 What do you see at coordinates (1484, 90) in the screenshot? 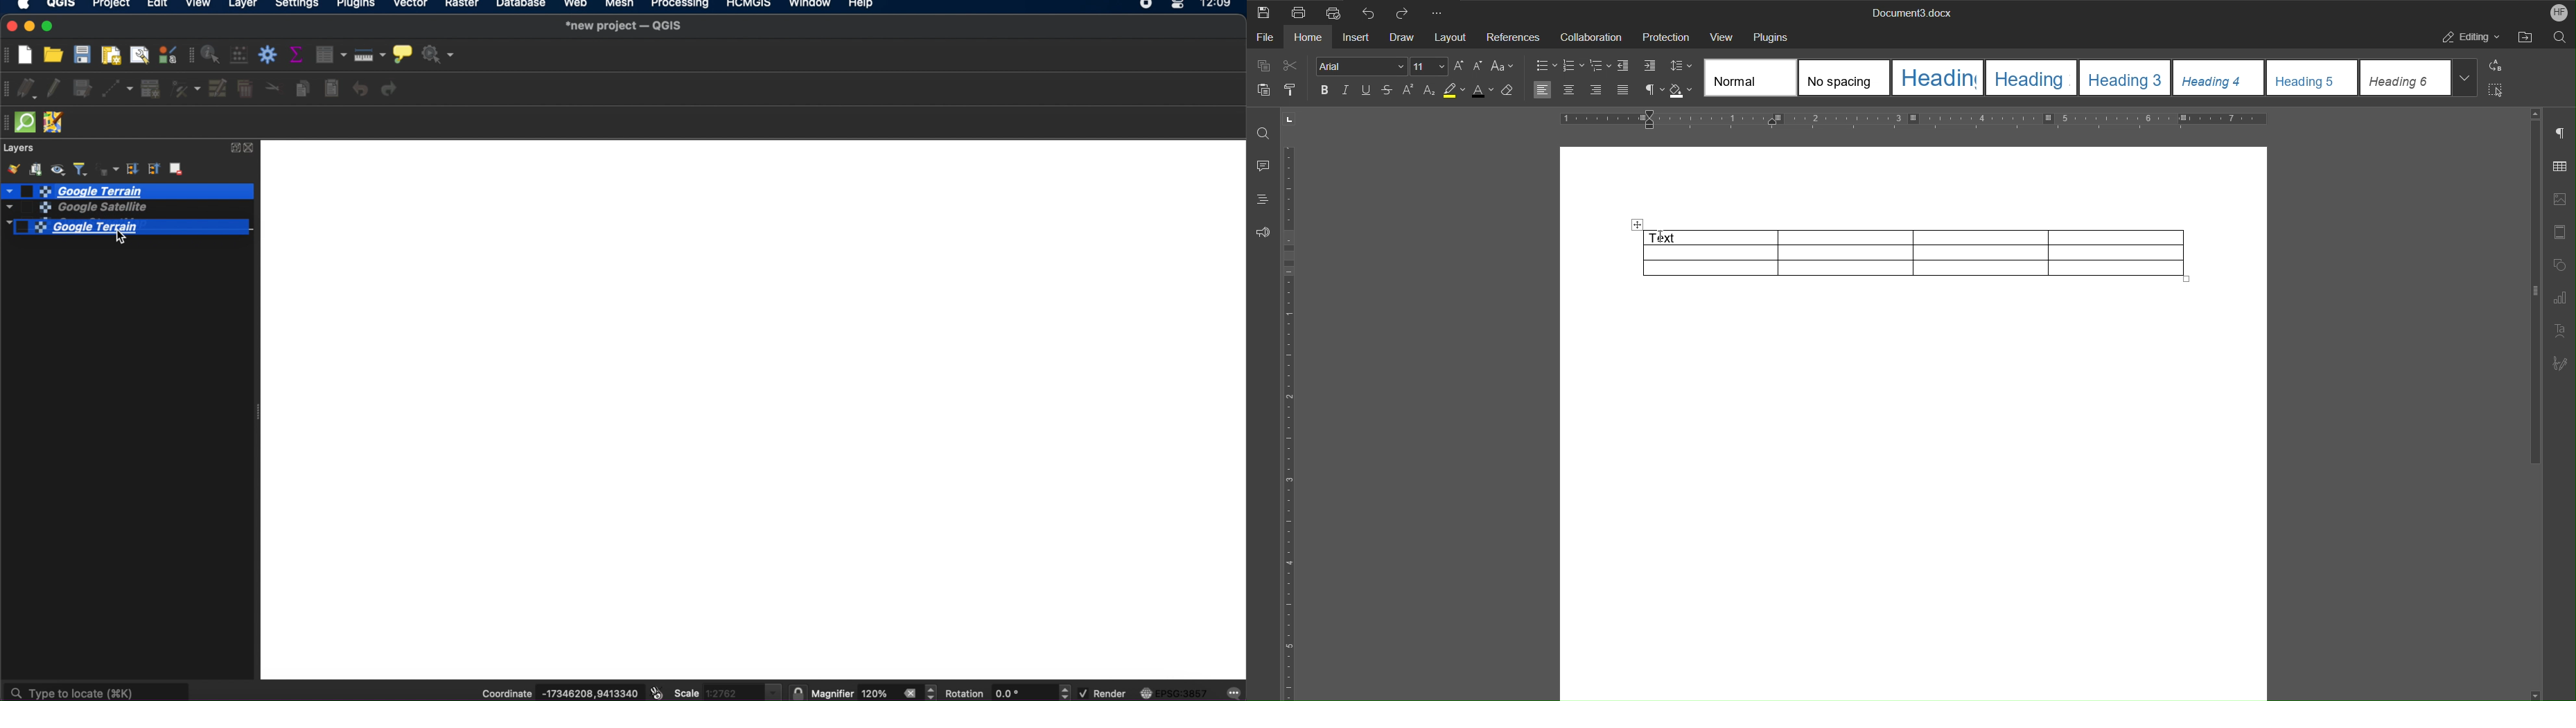
I see `Text Color` at bounding box center [1484, 90].